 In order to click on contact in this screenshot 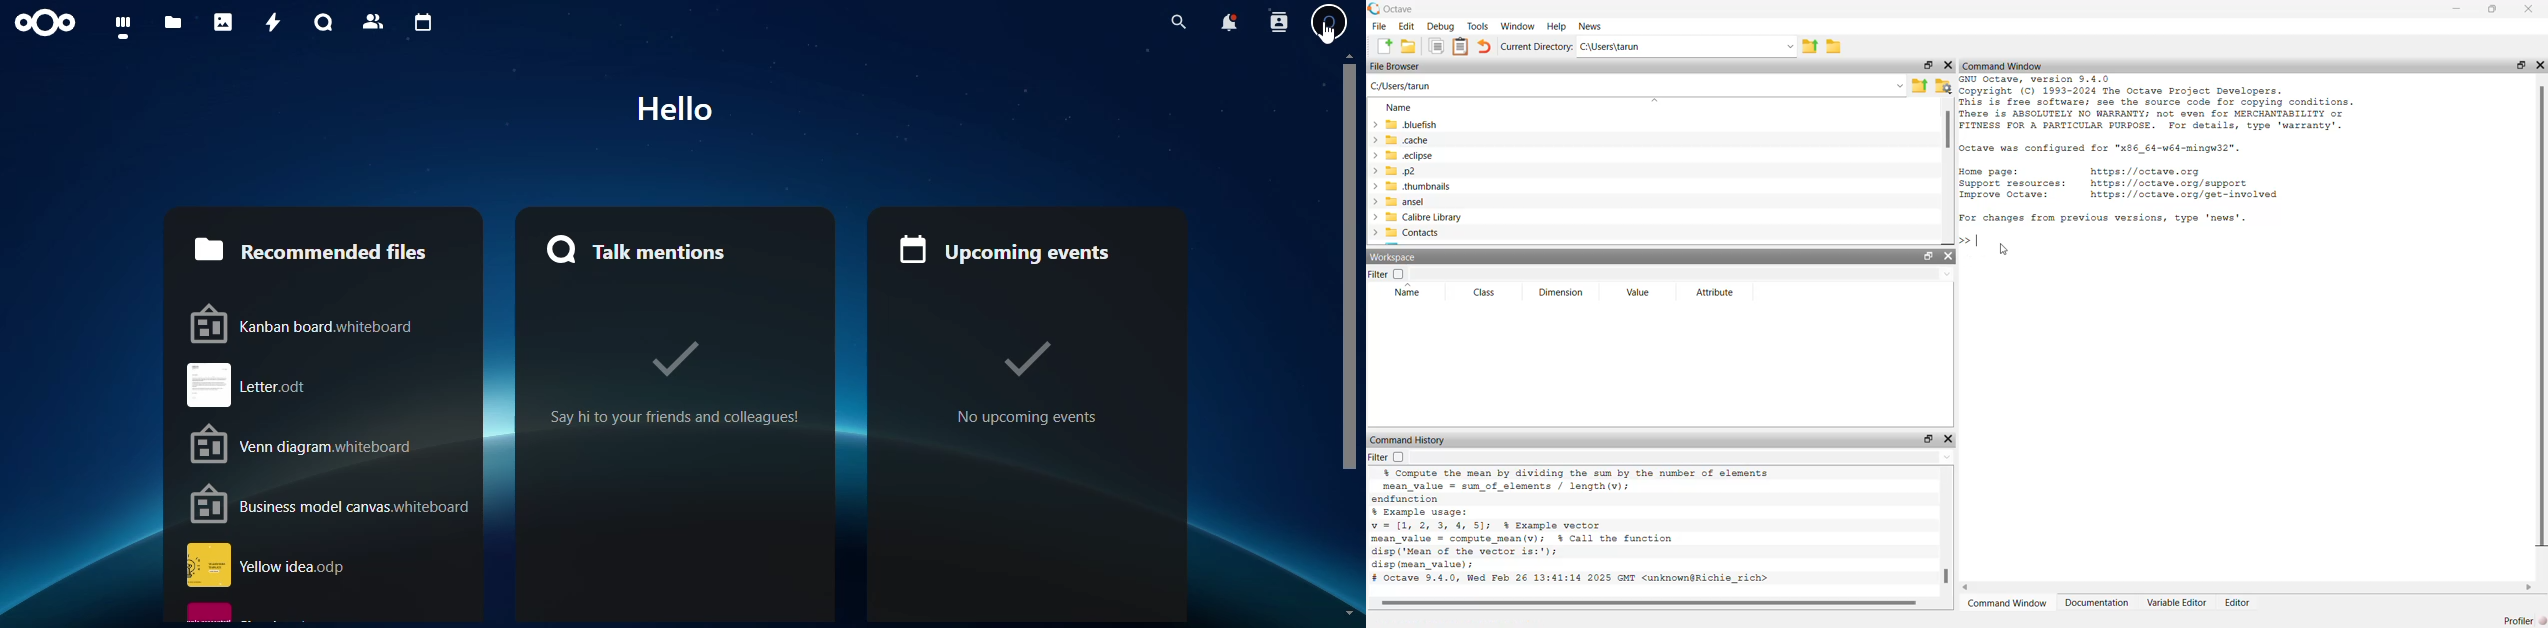, I will do `click(373, 22)`.